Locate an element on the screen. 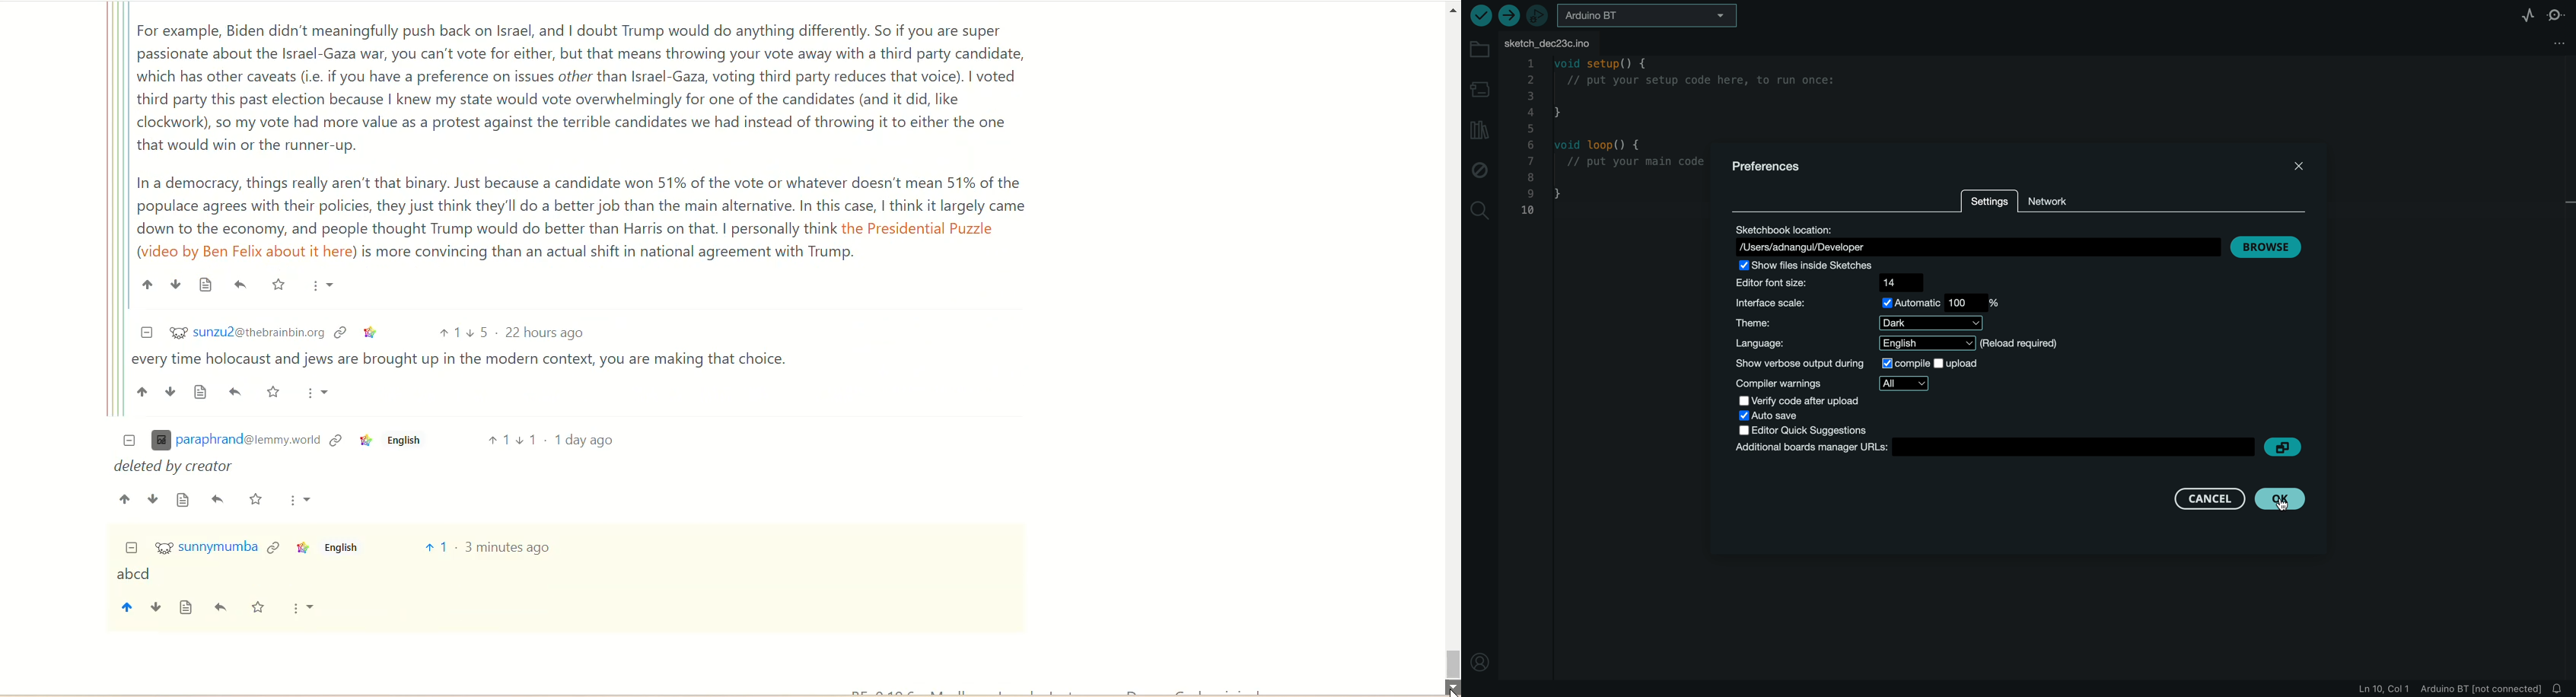 The width and height of the screenshot is (2576, 700). Cursor is located at coordinates (1447, 689).